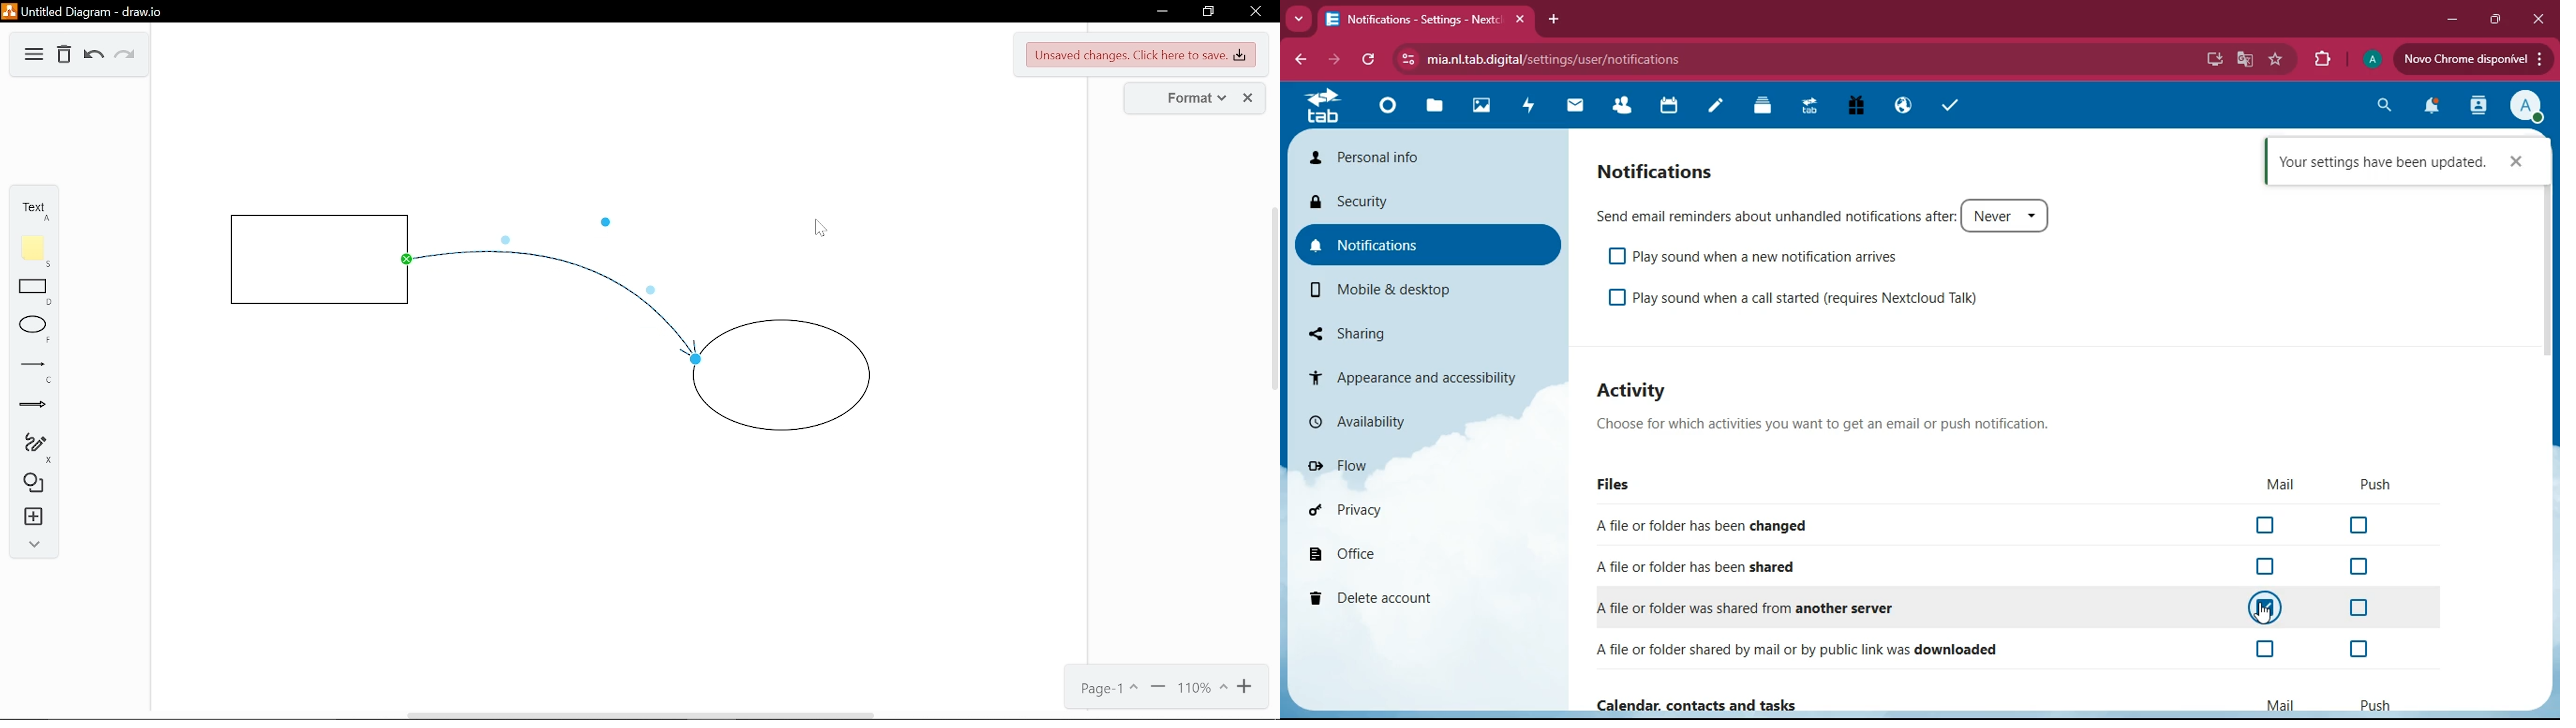 This screenshot has width=2576, height=728. What do you see at coordinates (1569, 105) in the screenshot?
I see `mail` at bounding box center [1569, 105].